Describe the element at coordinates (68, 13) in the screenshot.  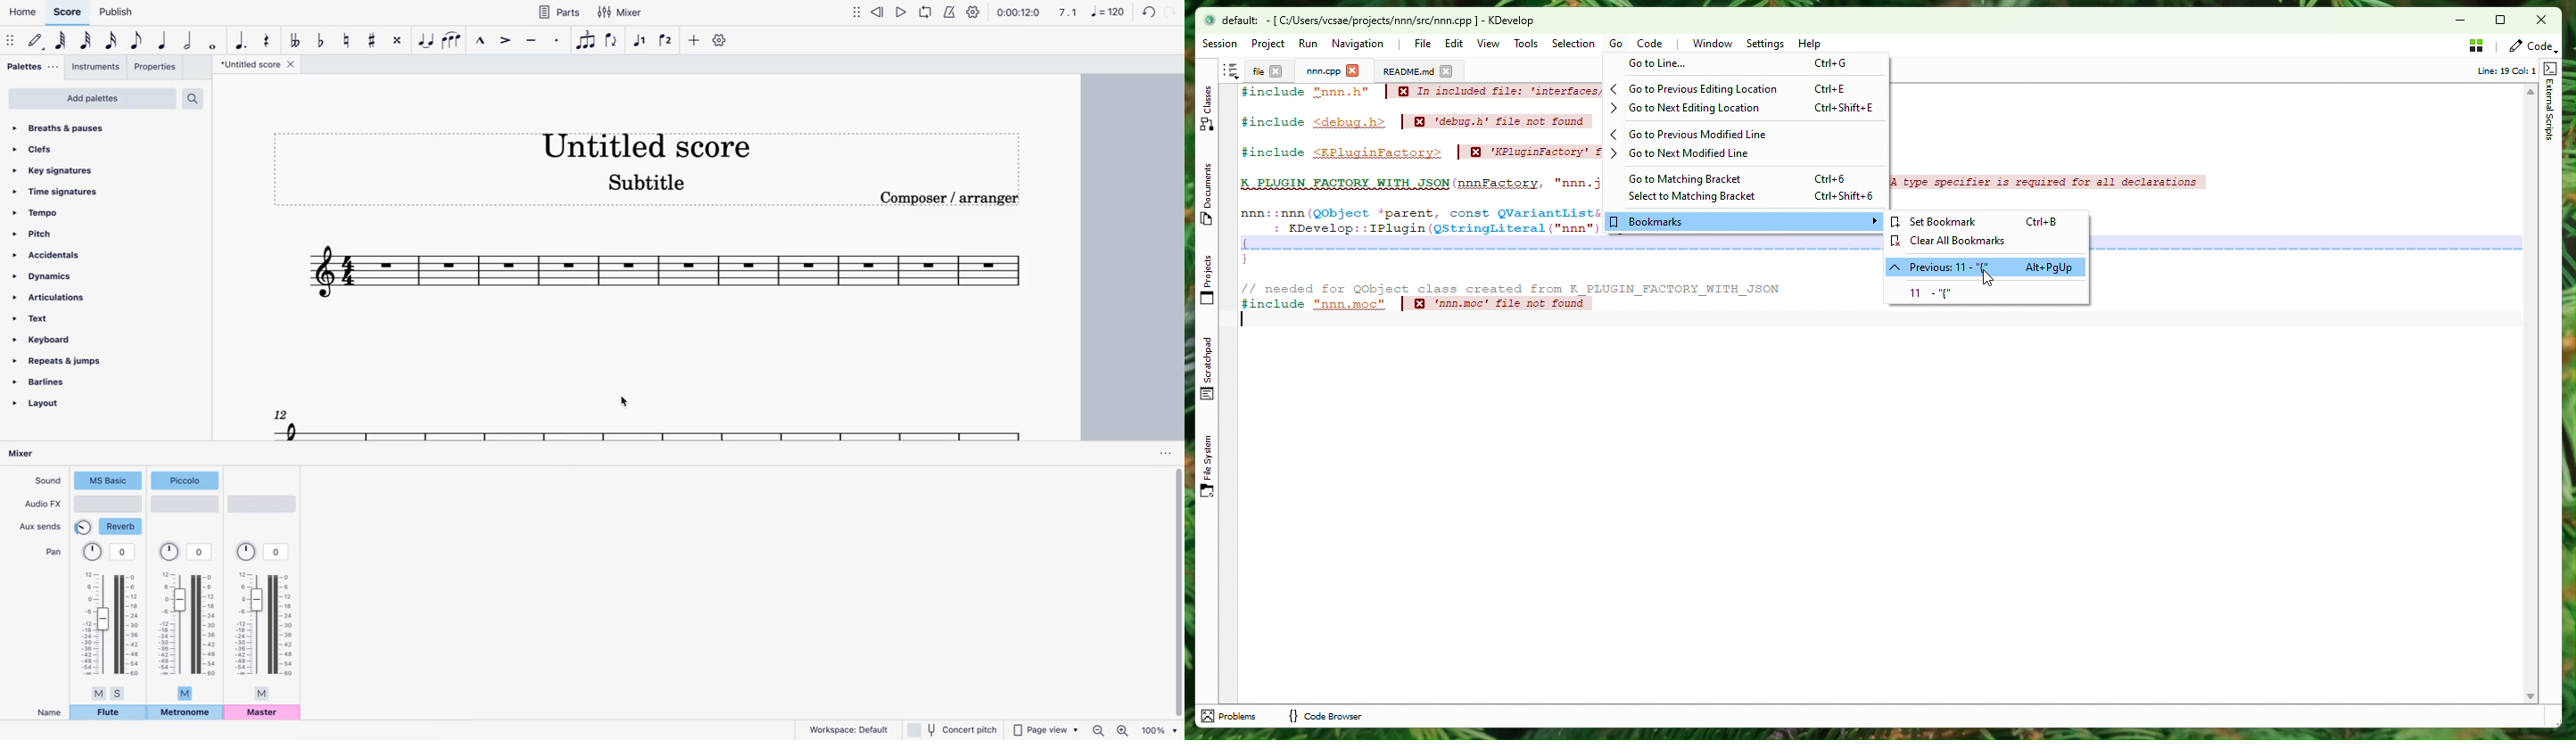
I see `score` at that location.